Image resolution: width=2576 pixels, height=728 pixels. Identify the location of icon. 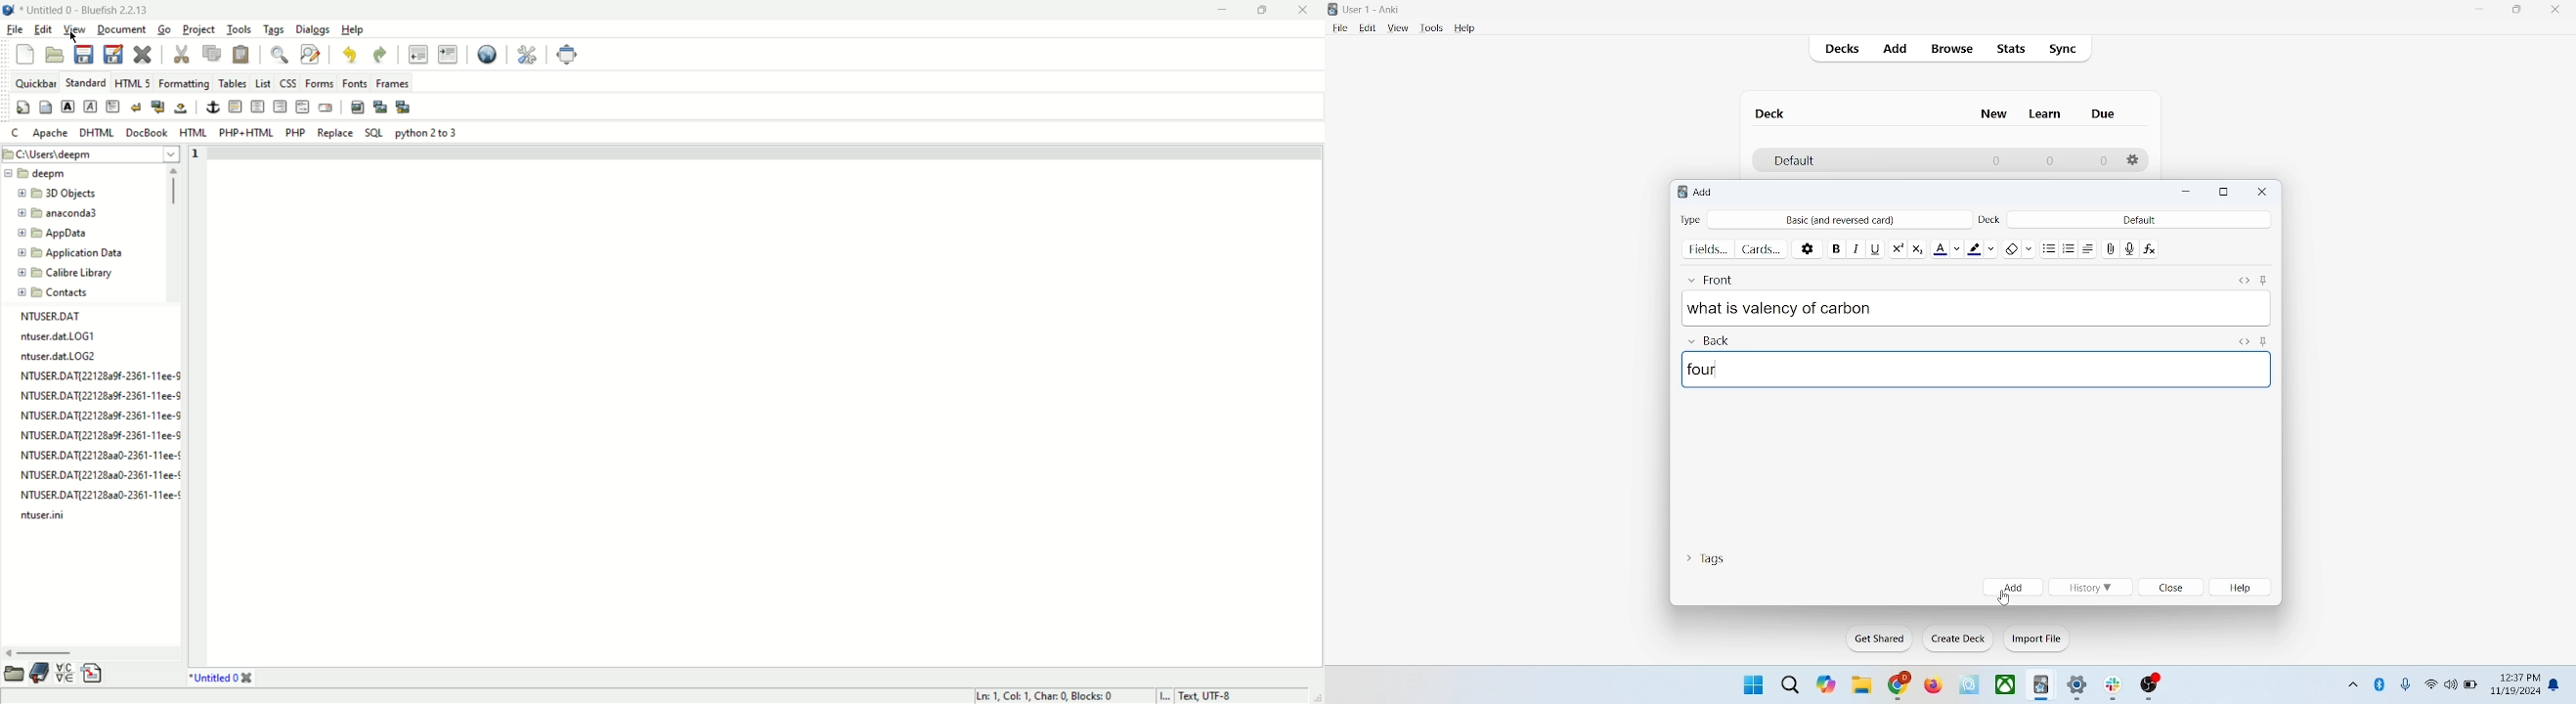
(2042, 686).